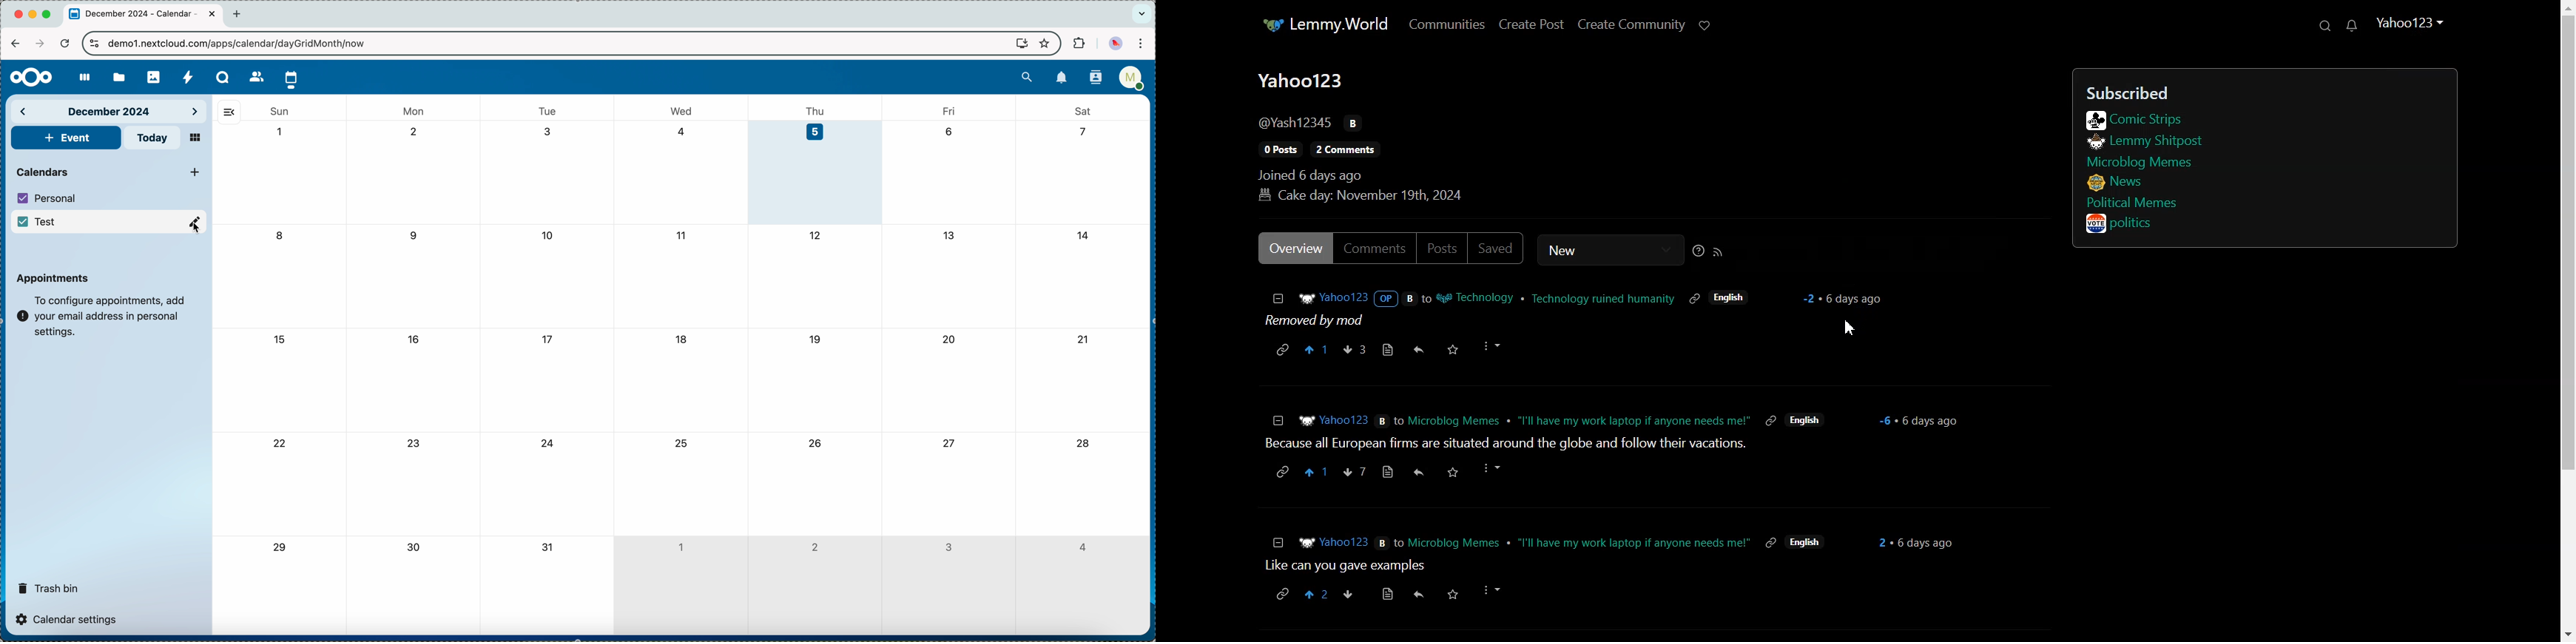 Image resolution: width=2576 pixels, height=644 pixels. Describe the element at coordinates (1497, 249) in the screenshot. I see `Saved` at that location.